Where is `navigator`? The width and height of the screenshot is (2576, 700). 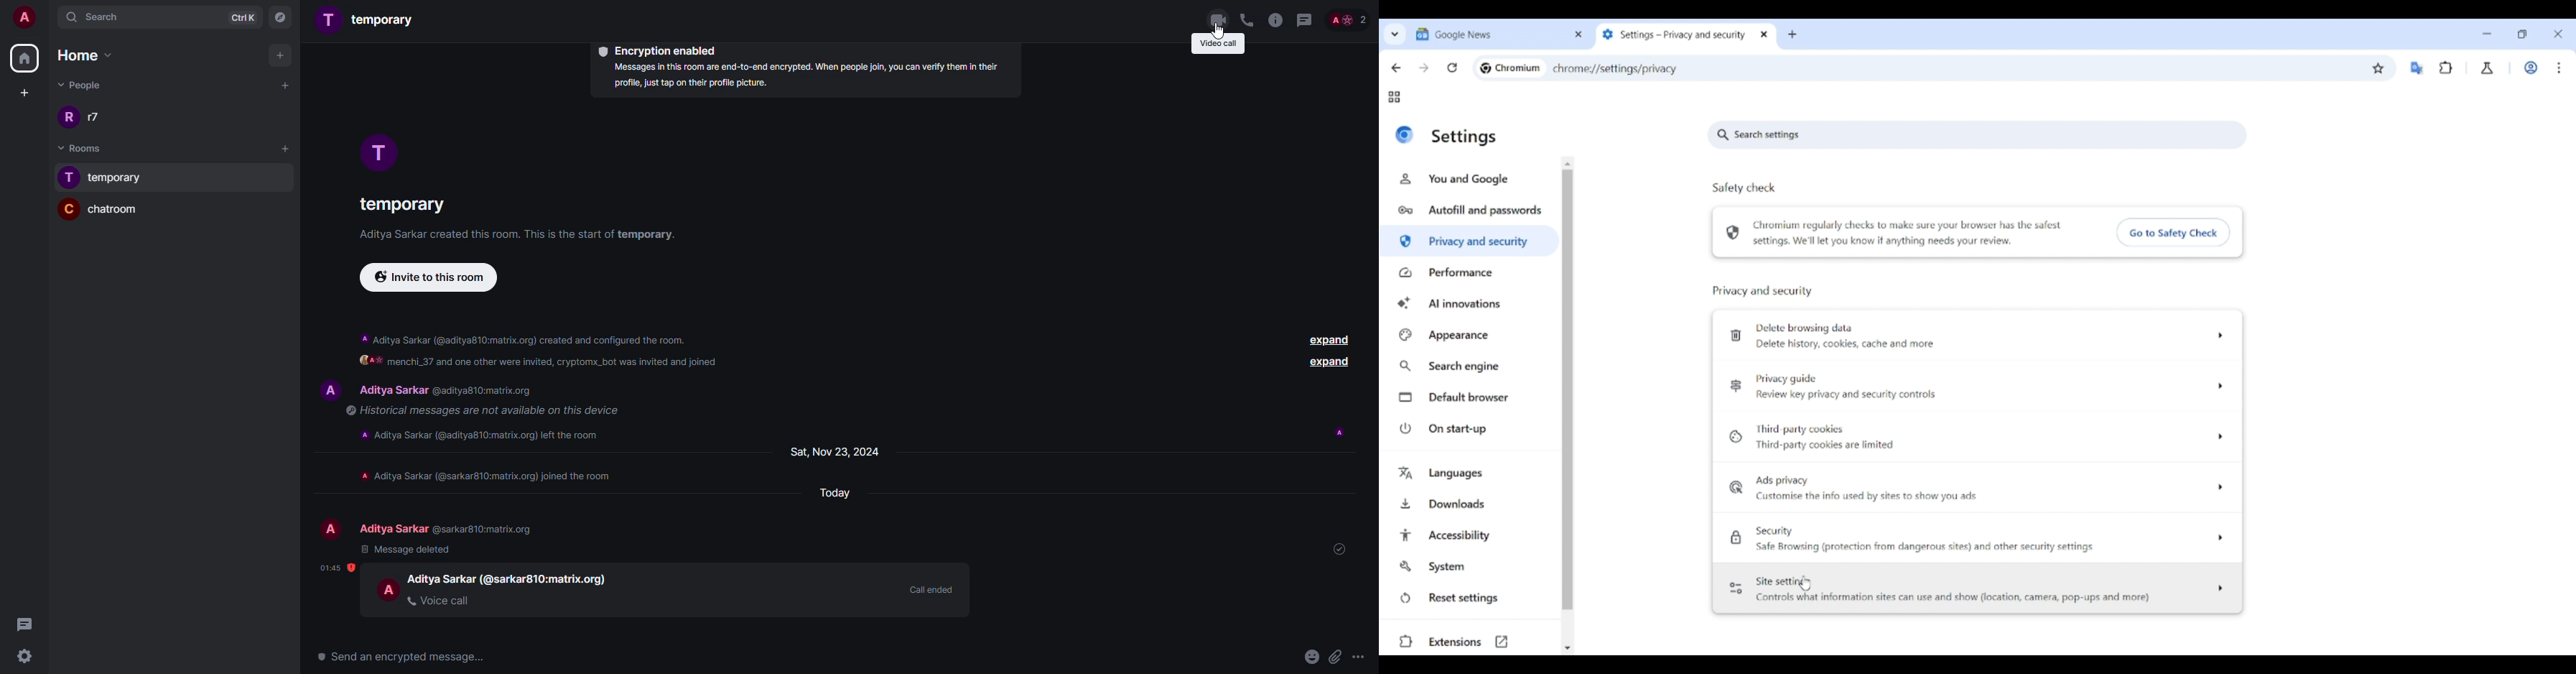
navigator is located at coordinates (279, 18).